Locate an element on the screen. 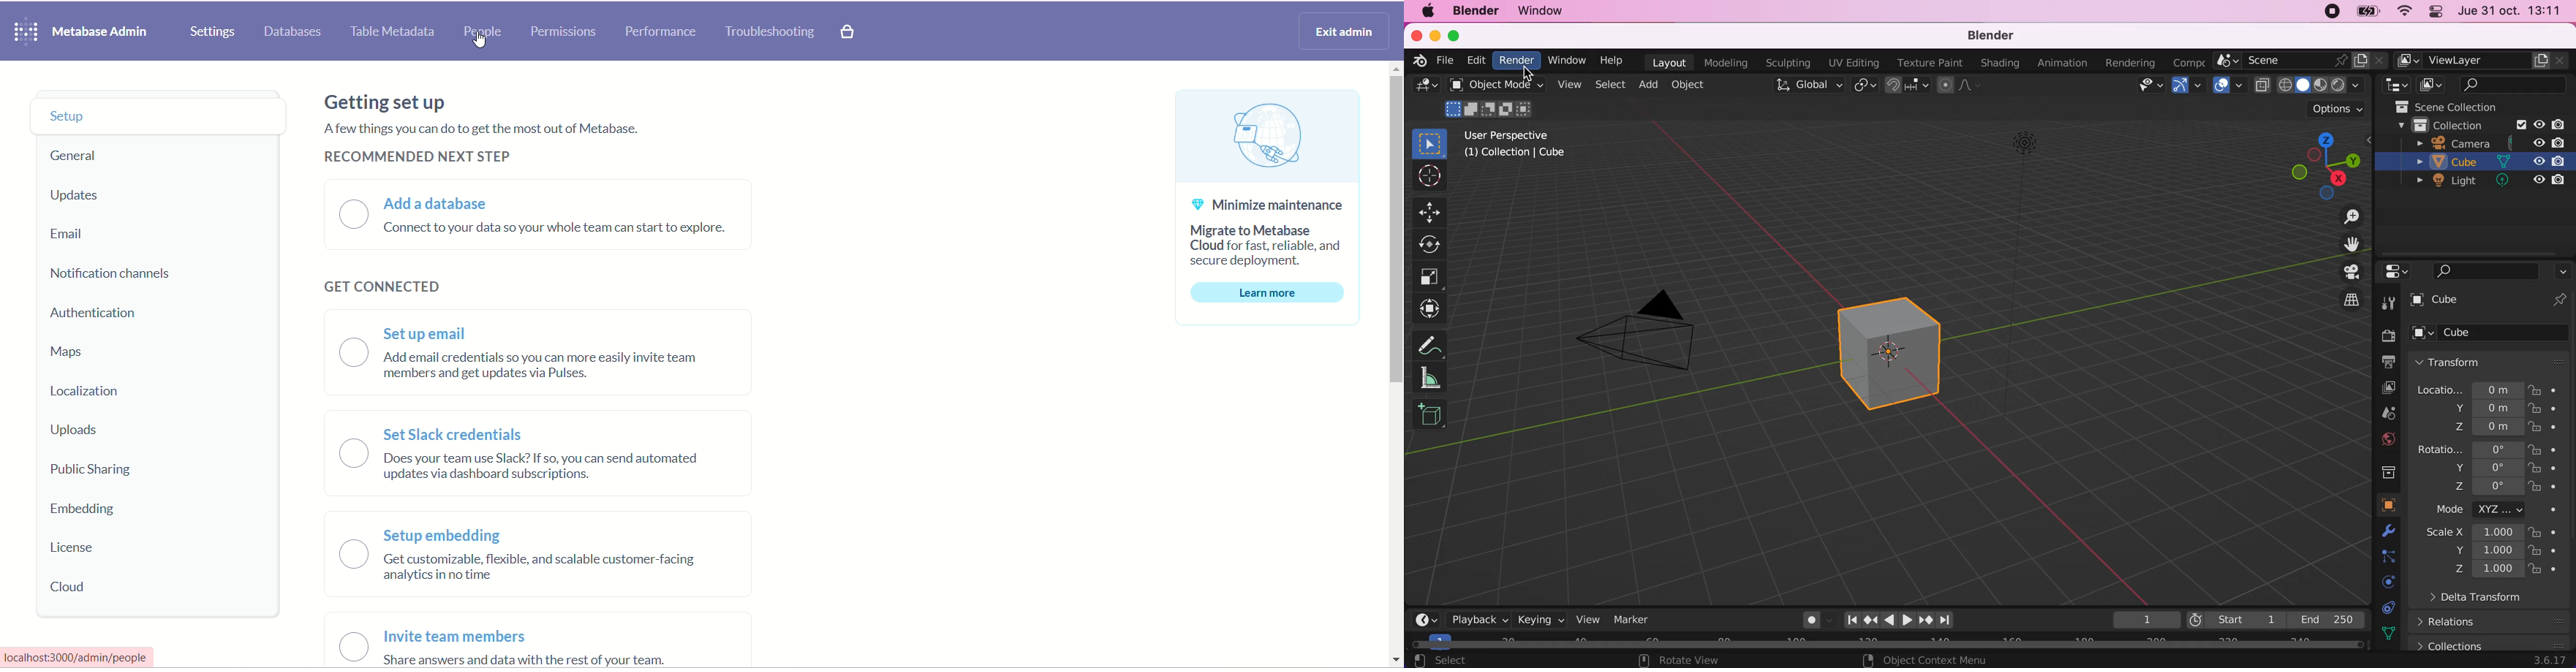 The height and width of the screenshot is (672, 2576). switch the current view is located at coordinates (2343, 299).